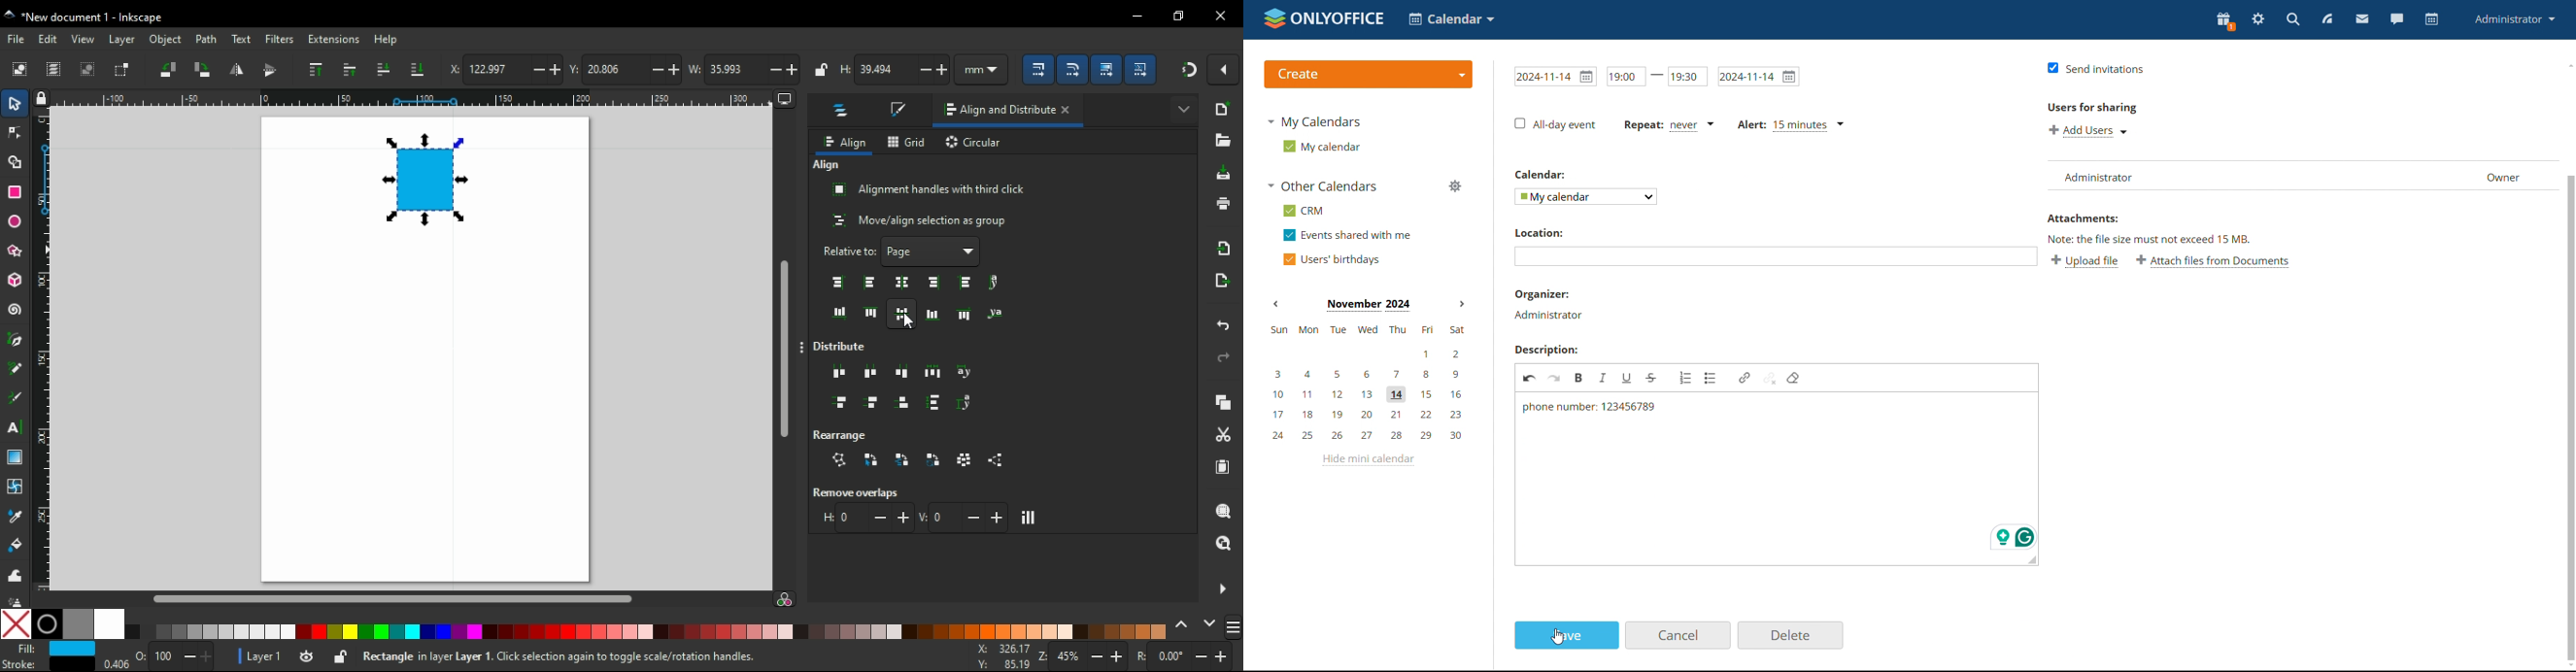 This screenshot has height=672, width=2576. Describe the element at coordinates (2093, 109) in the screenshot. I see `users for sharing` at that location.